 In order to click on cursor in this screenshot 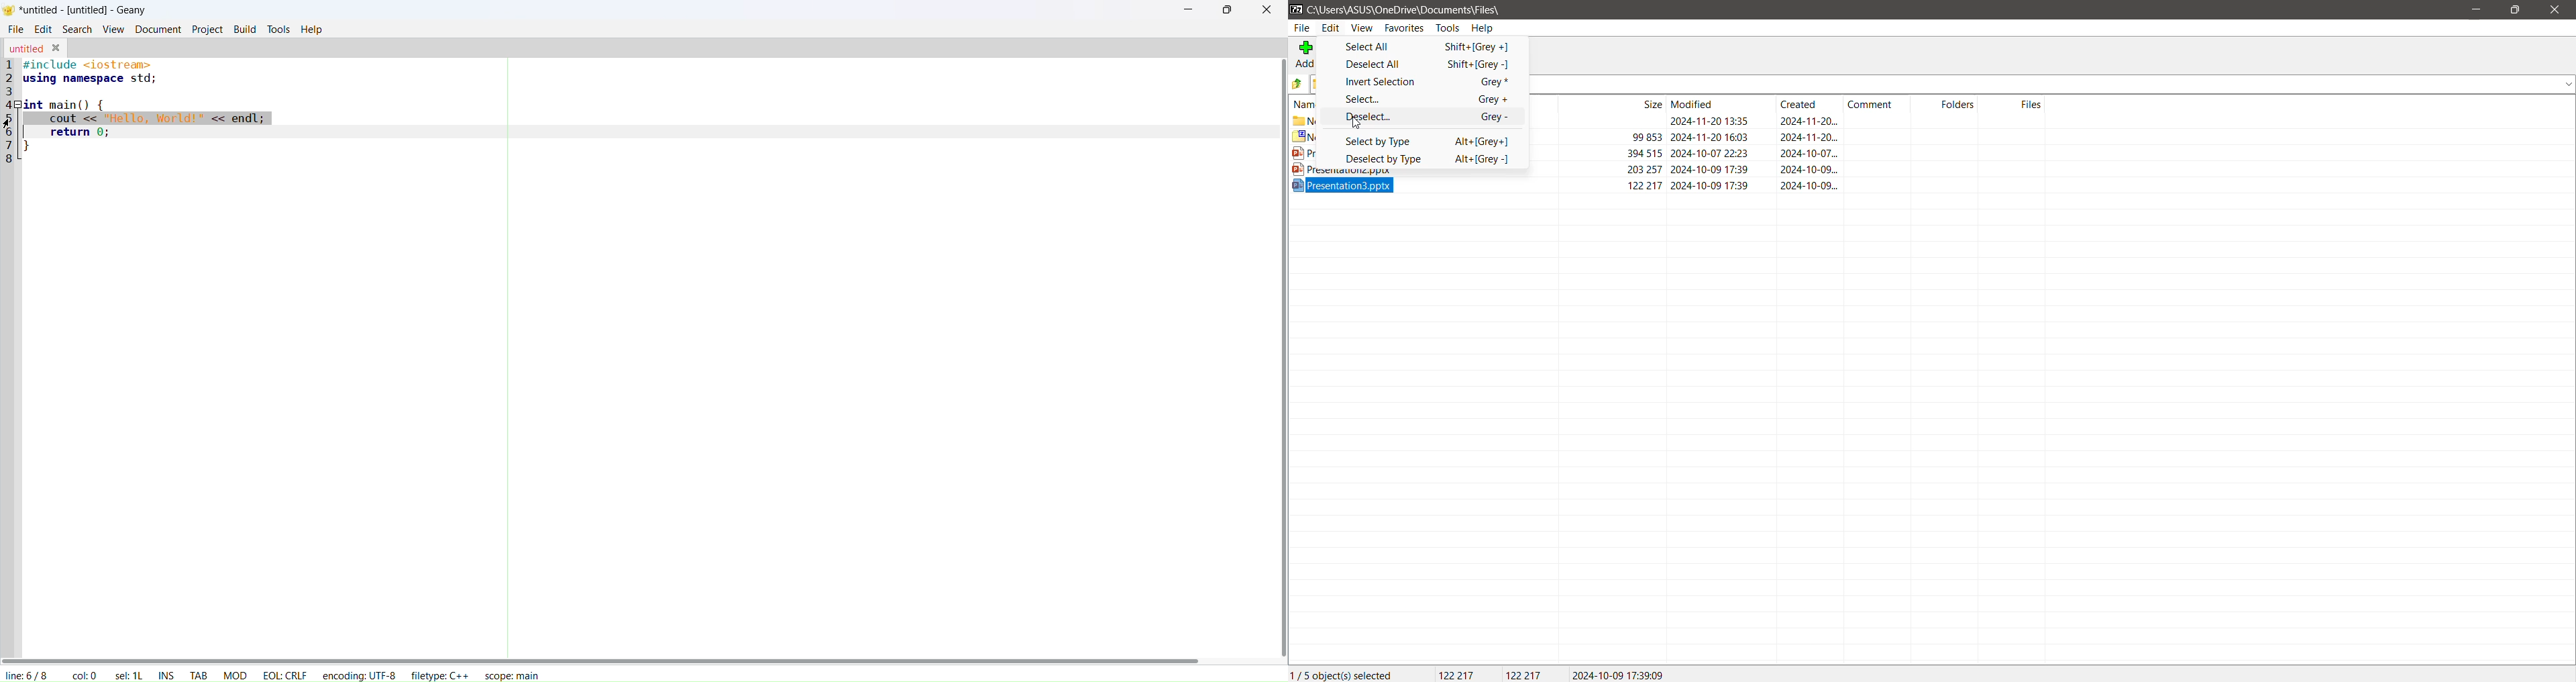, I will do `click(1358, 124)`.